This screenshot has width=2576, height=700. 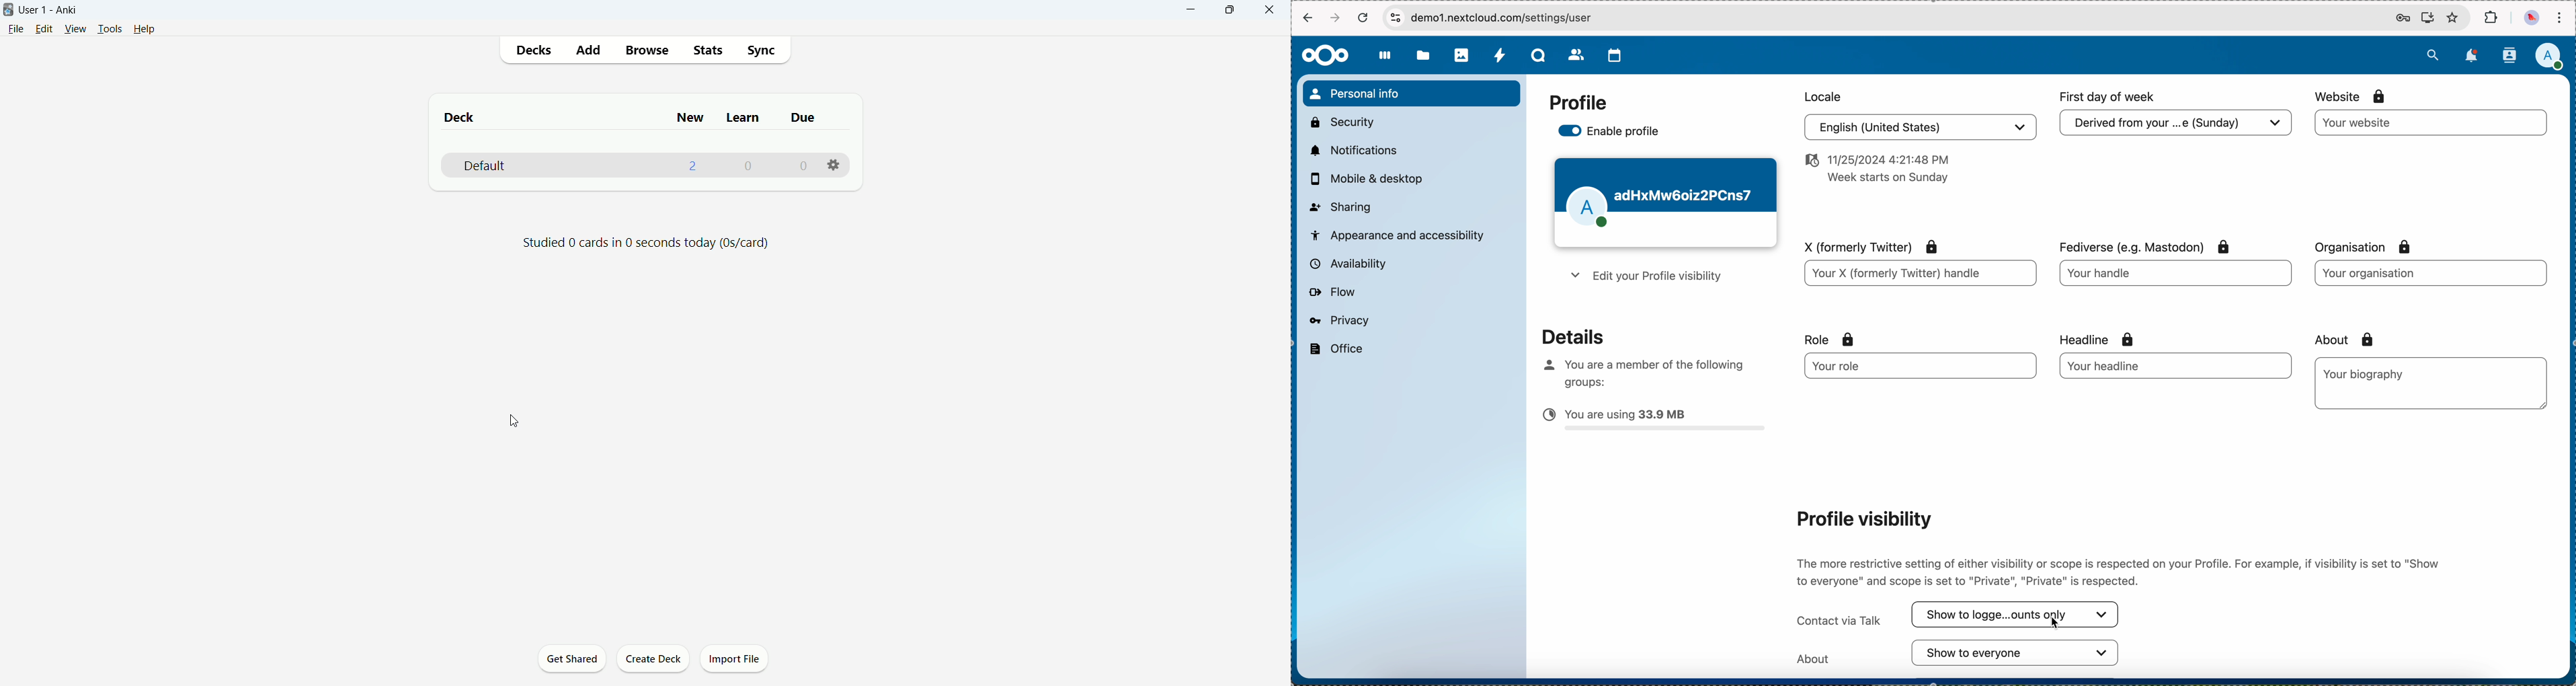 I want to click on sync, so click(x=763, y=51).